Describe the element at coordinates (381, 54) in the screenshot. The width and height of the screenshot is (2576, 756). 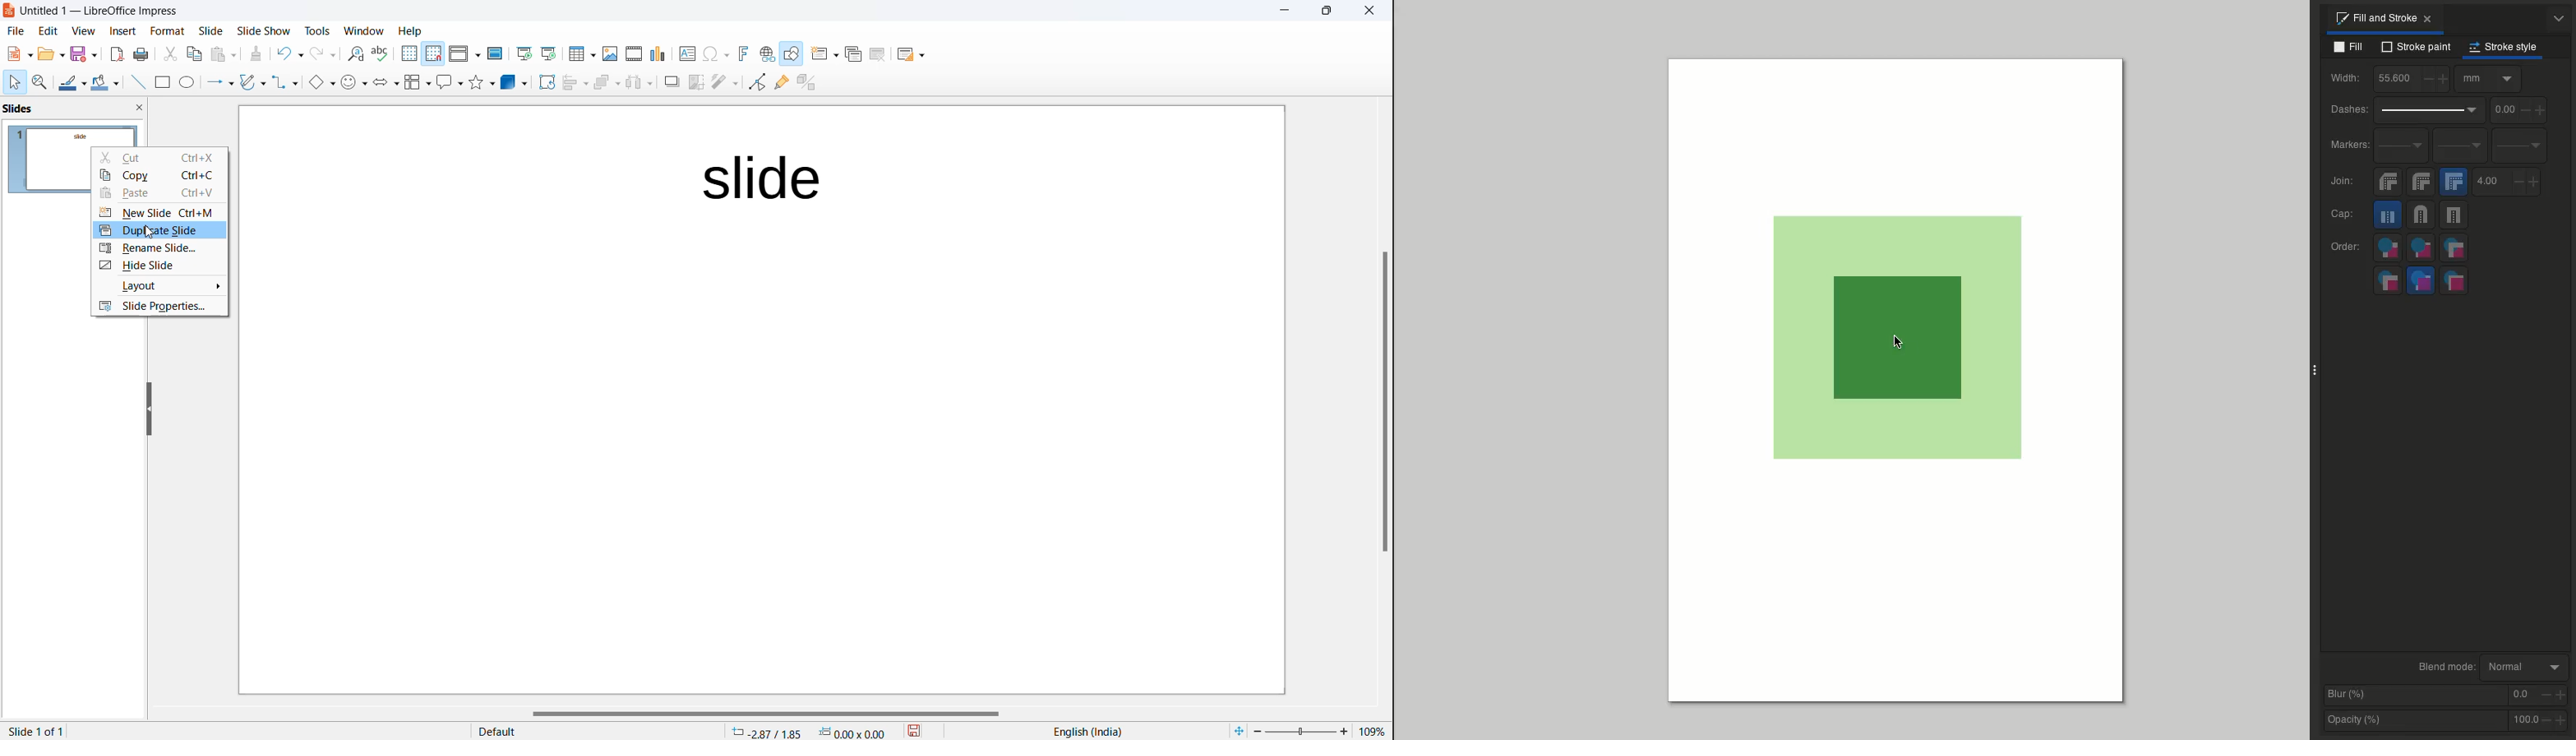
I see `Spellings` at that location.